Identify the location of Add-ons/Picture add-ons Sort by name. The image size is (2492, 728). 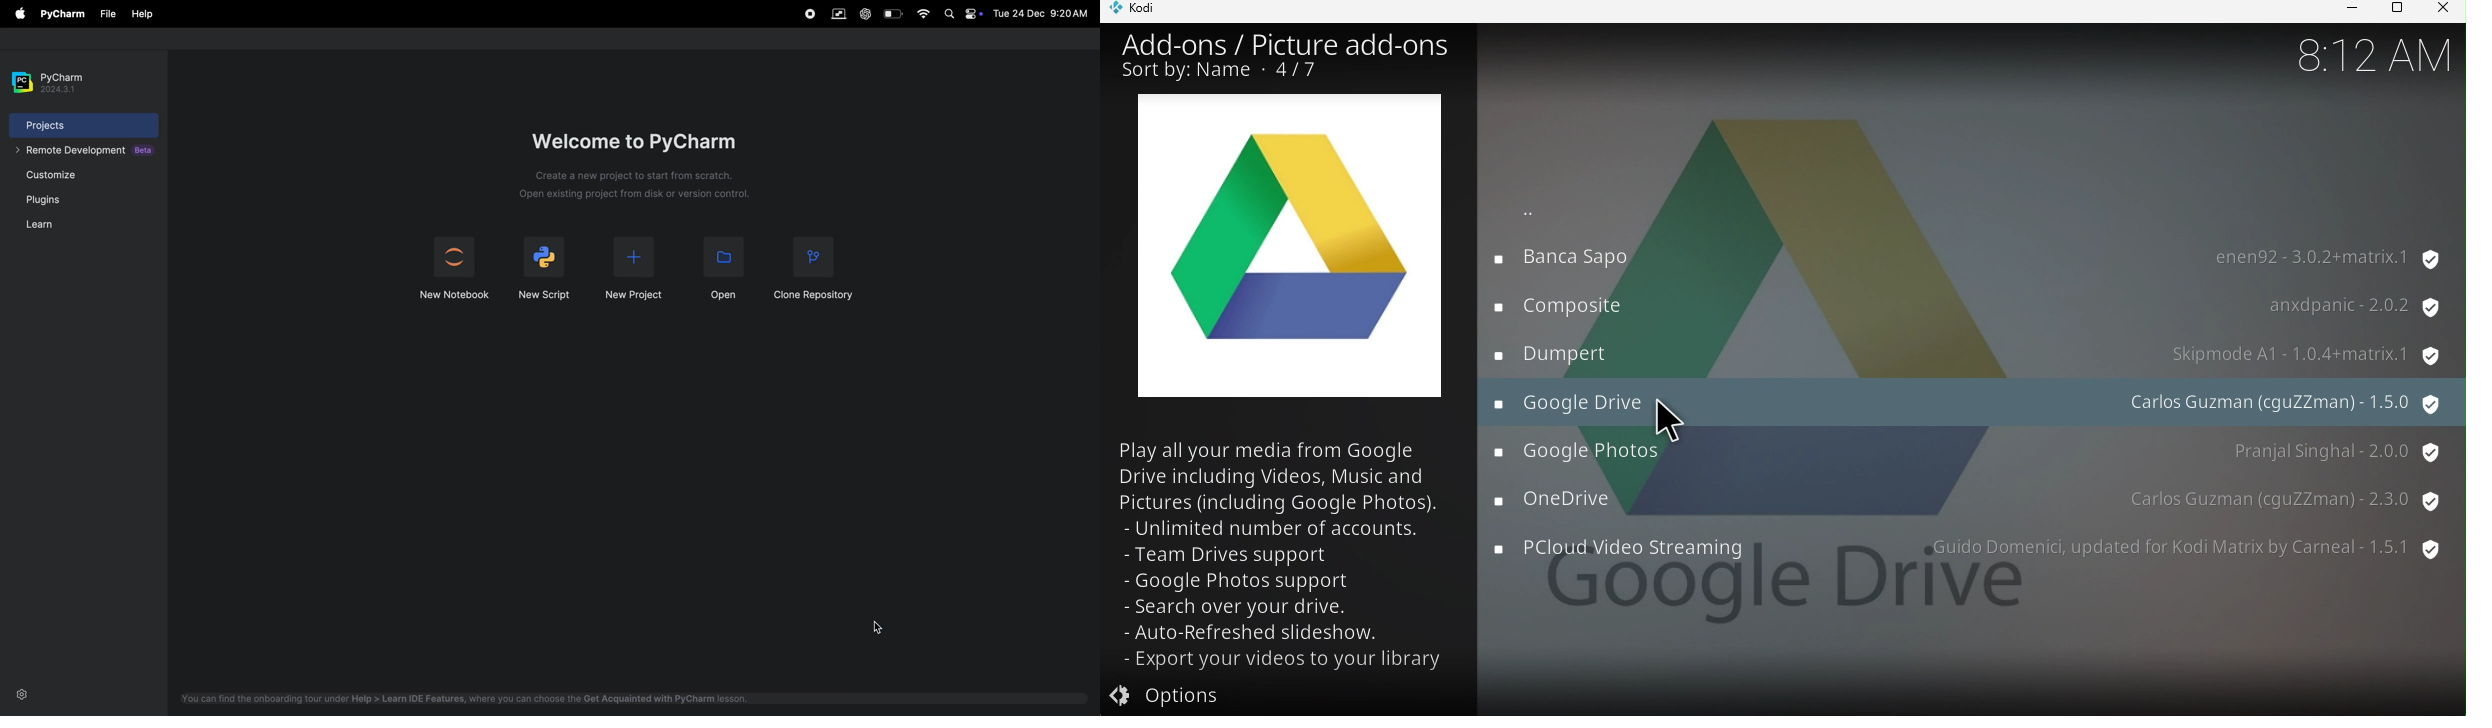
(1285, 57).